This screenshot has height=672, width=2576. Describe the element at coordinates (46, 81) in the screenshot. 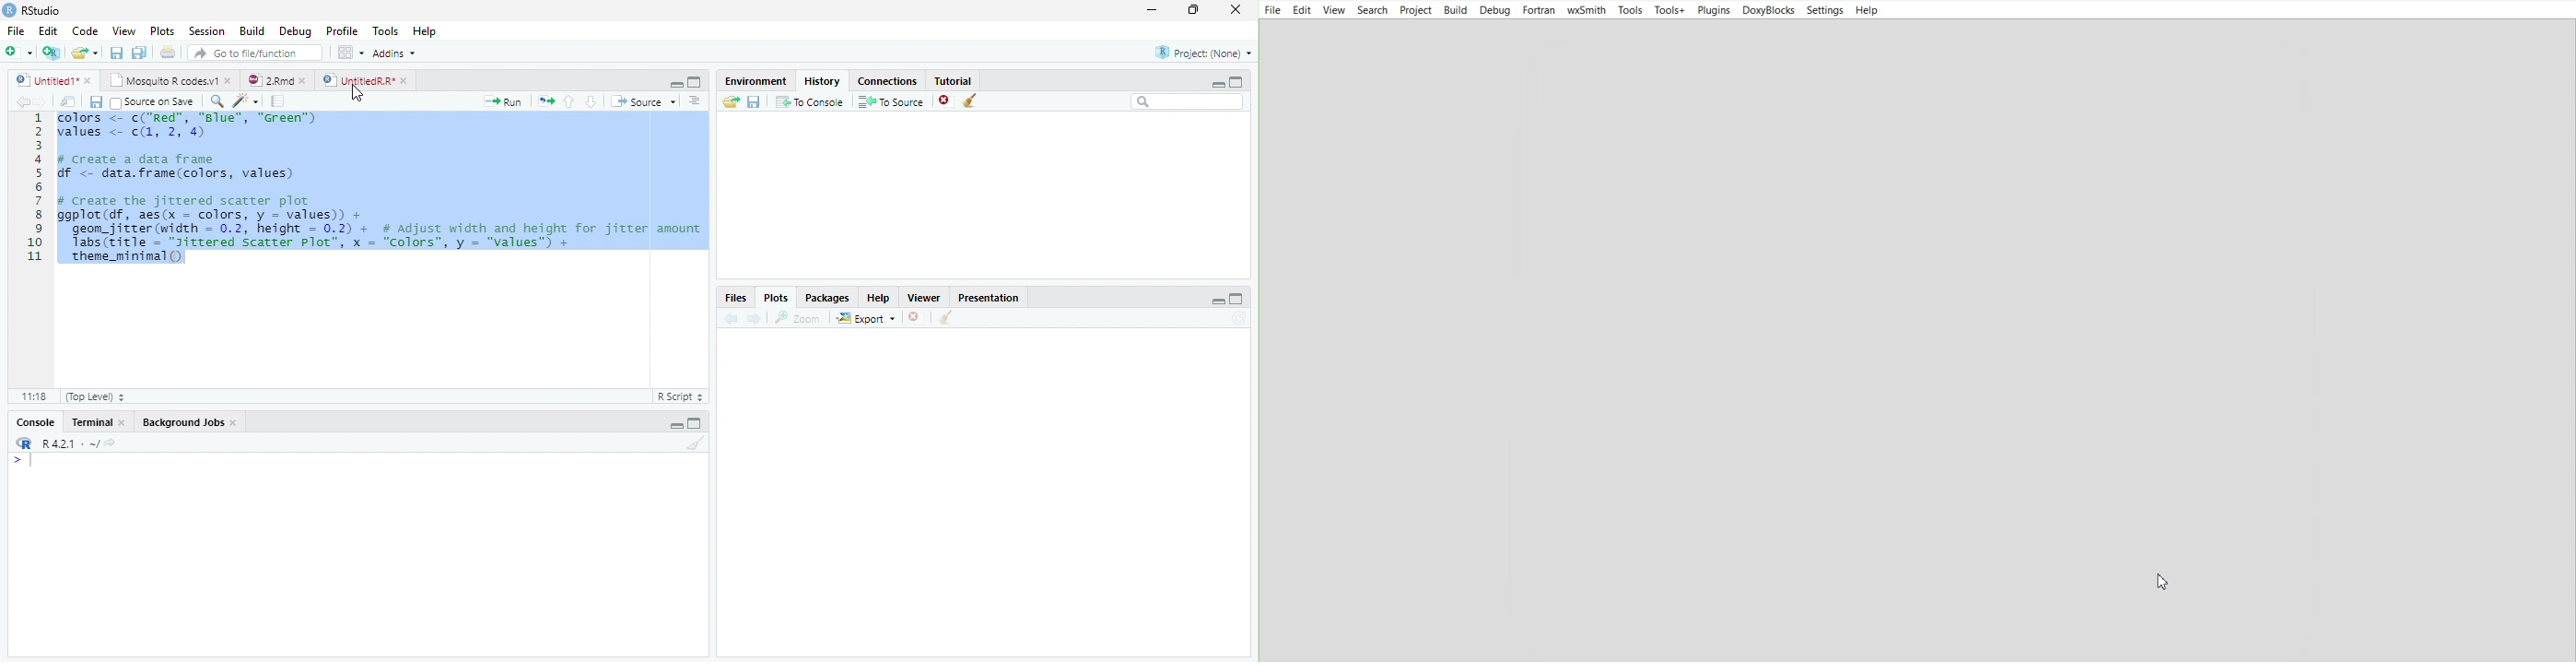

I see `Untitled1*` at that location.